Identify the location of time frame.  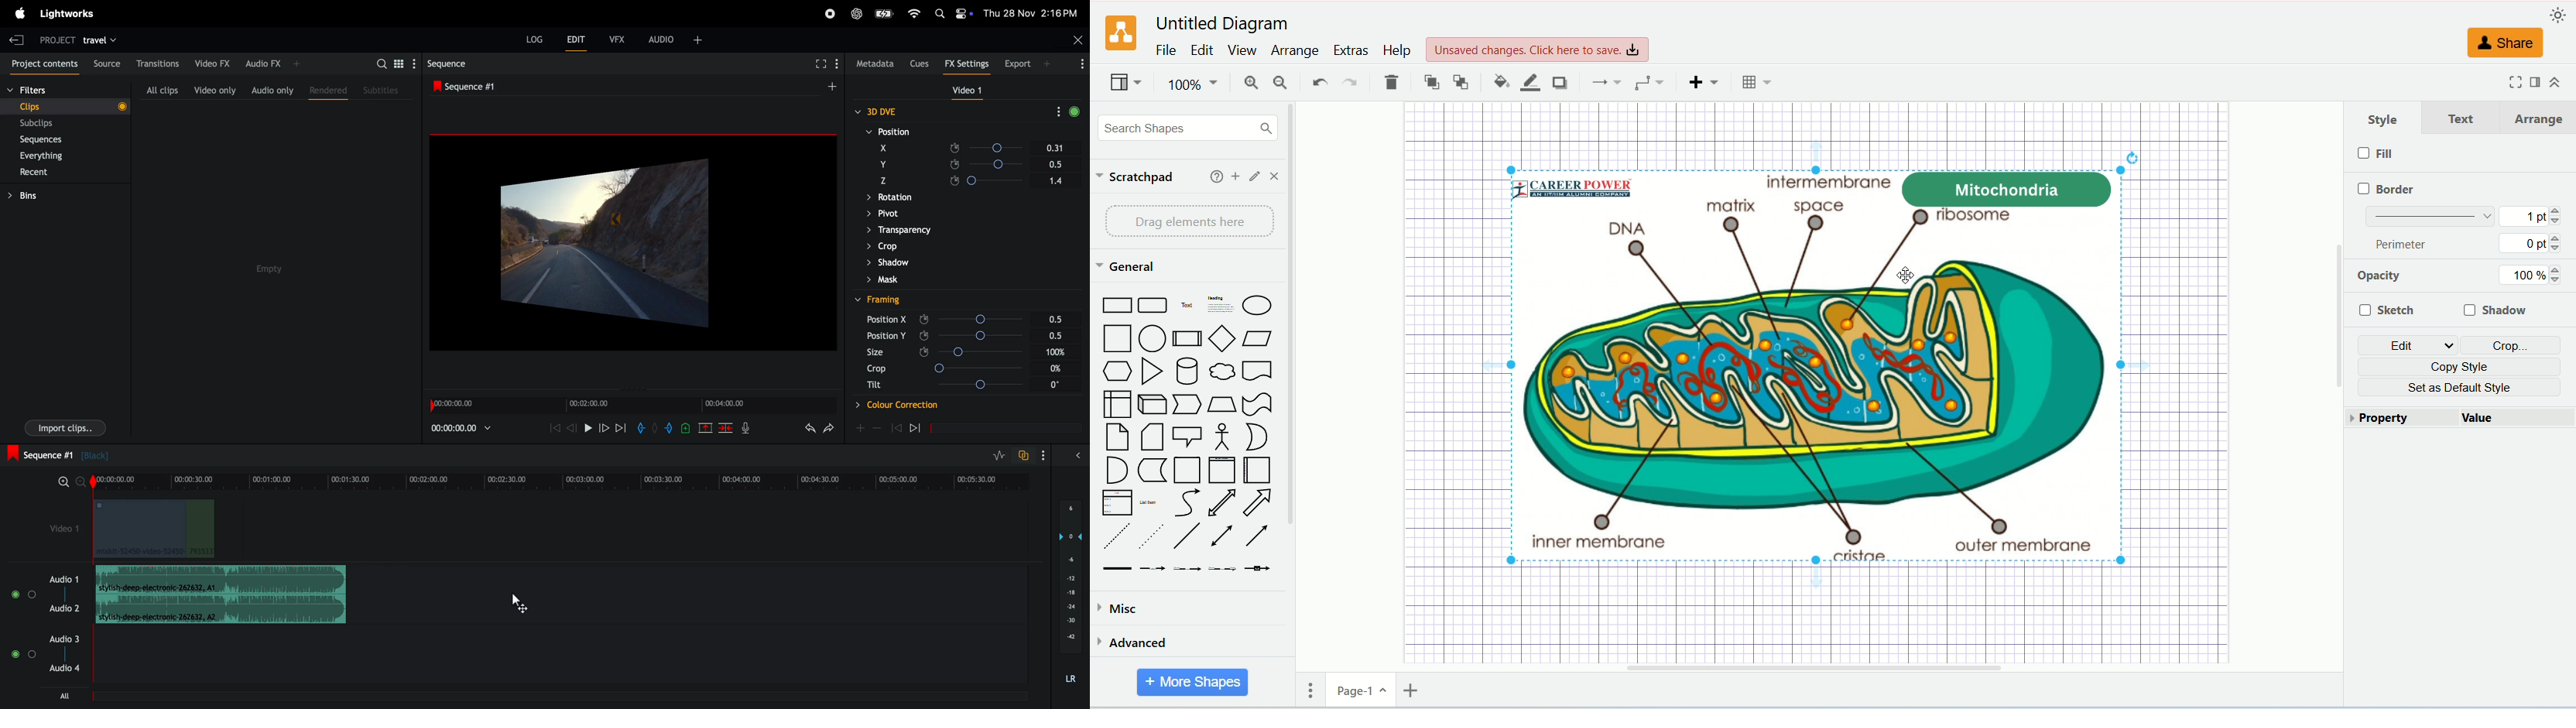
(557, 482).